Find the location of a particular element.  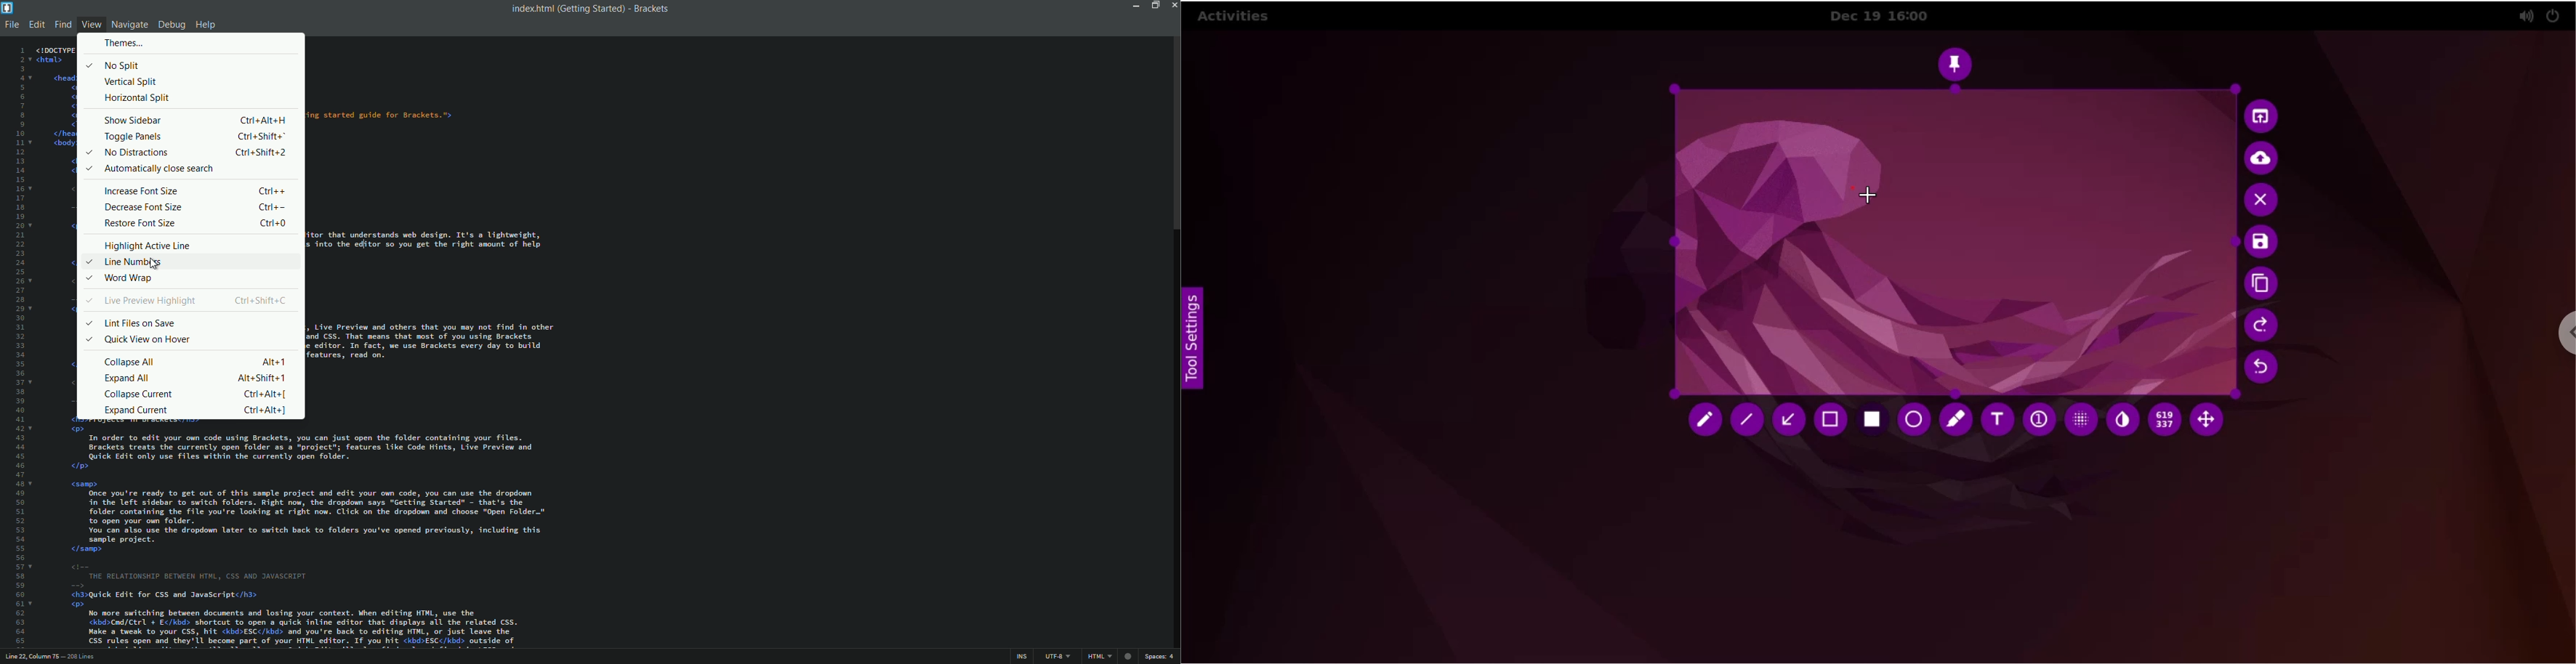

minimize is located at coordinates (1136, 6).